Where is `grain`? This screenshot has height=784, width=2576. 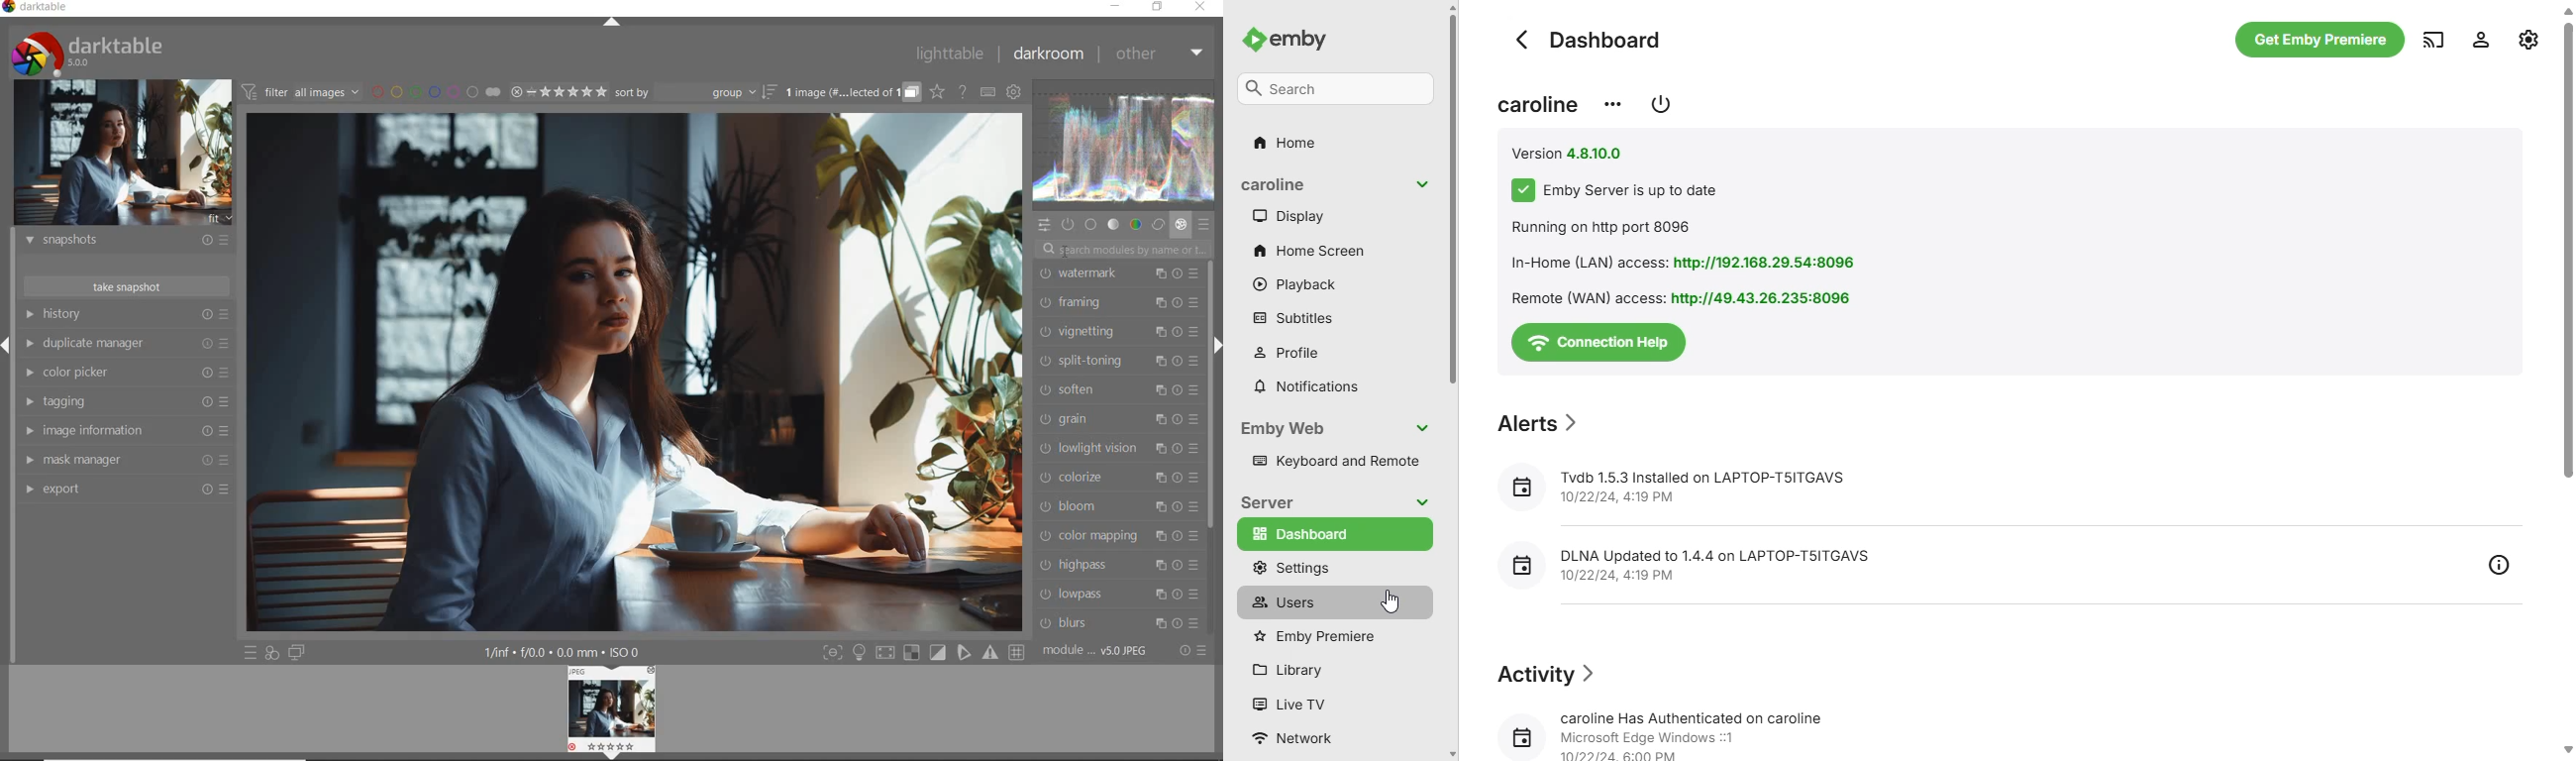 grain is located at coordinates (1120, 420).